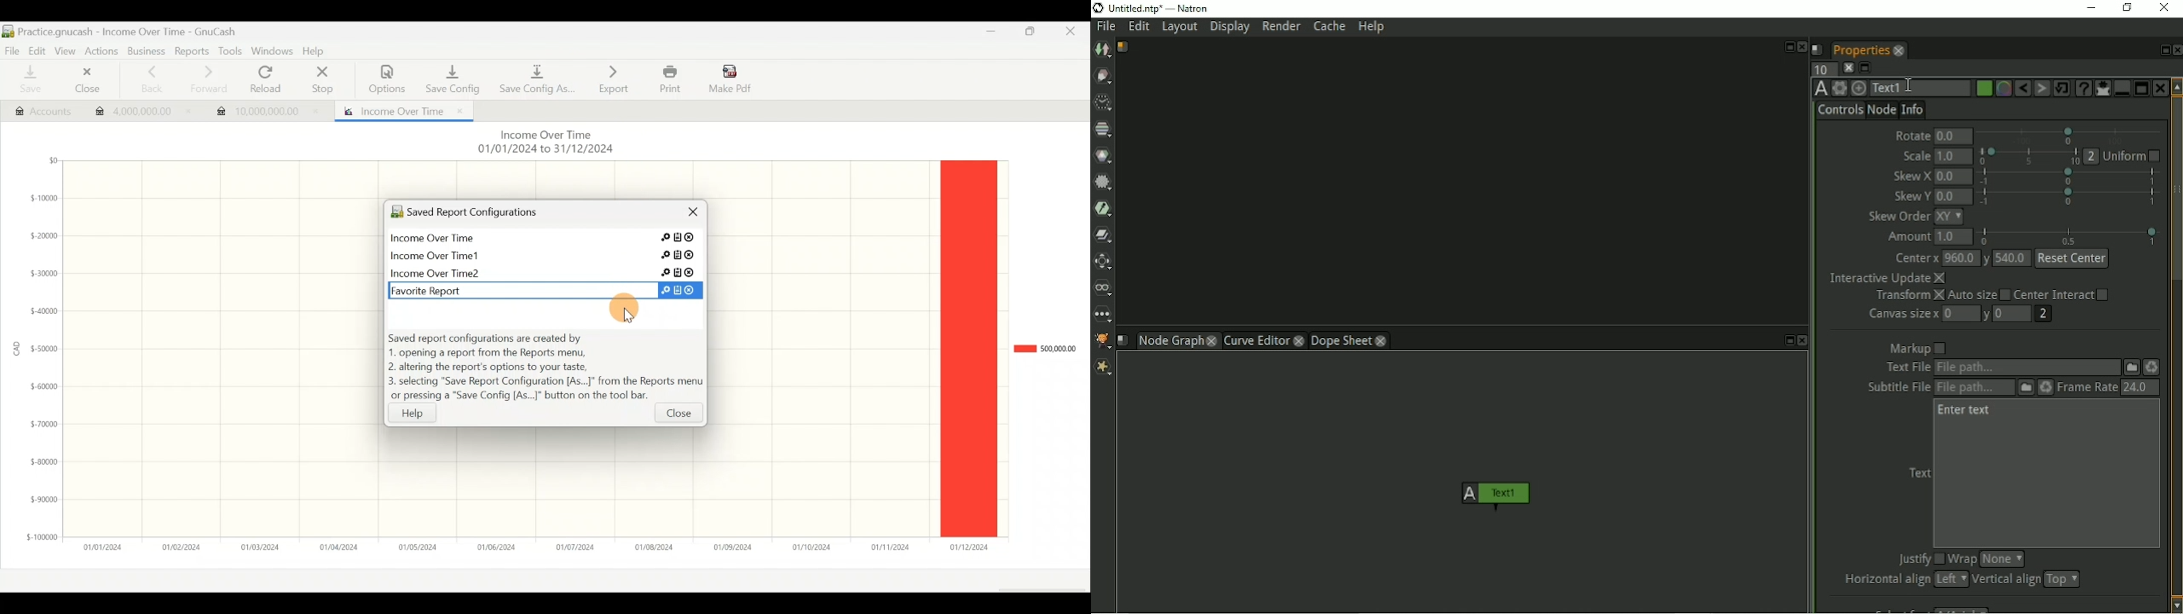 The height and width of the screenshot is (616, 2184). Describe the element at coordinates (28, 80) in the screenshot. I see `Save` at that location.